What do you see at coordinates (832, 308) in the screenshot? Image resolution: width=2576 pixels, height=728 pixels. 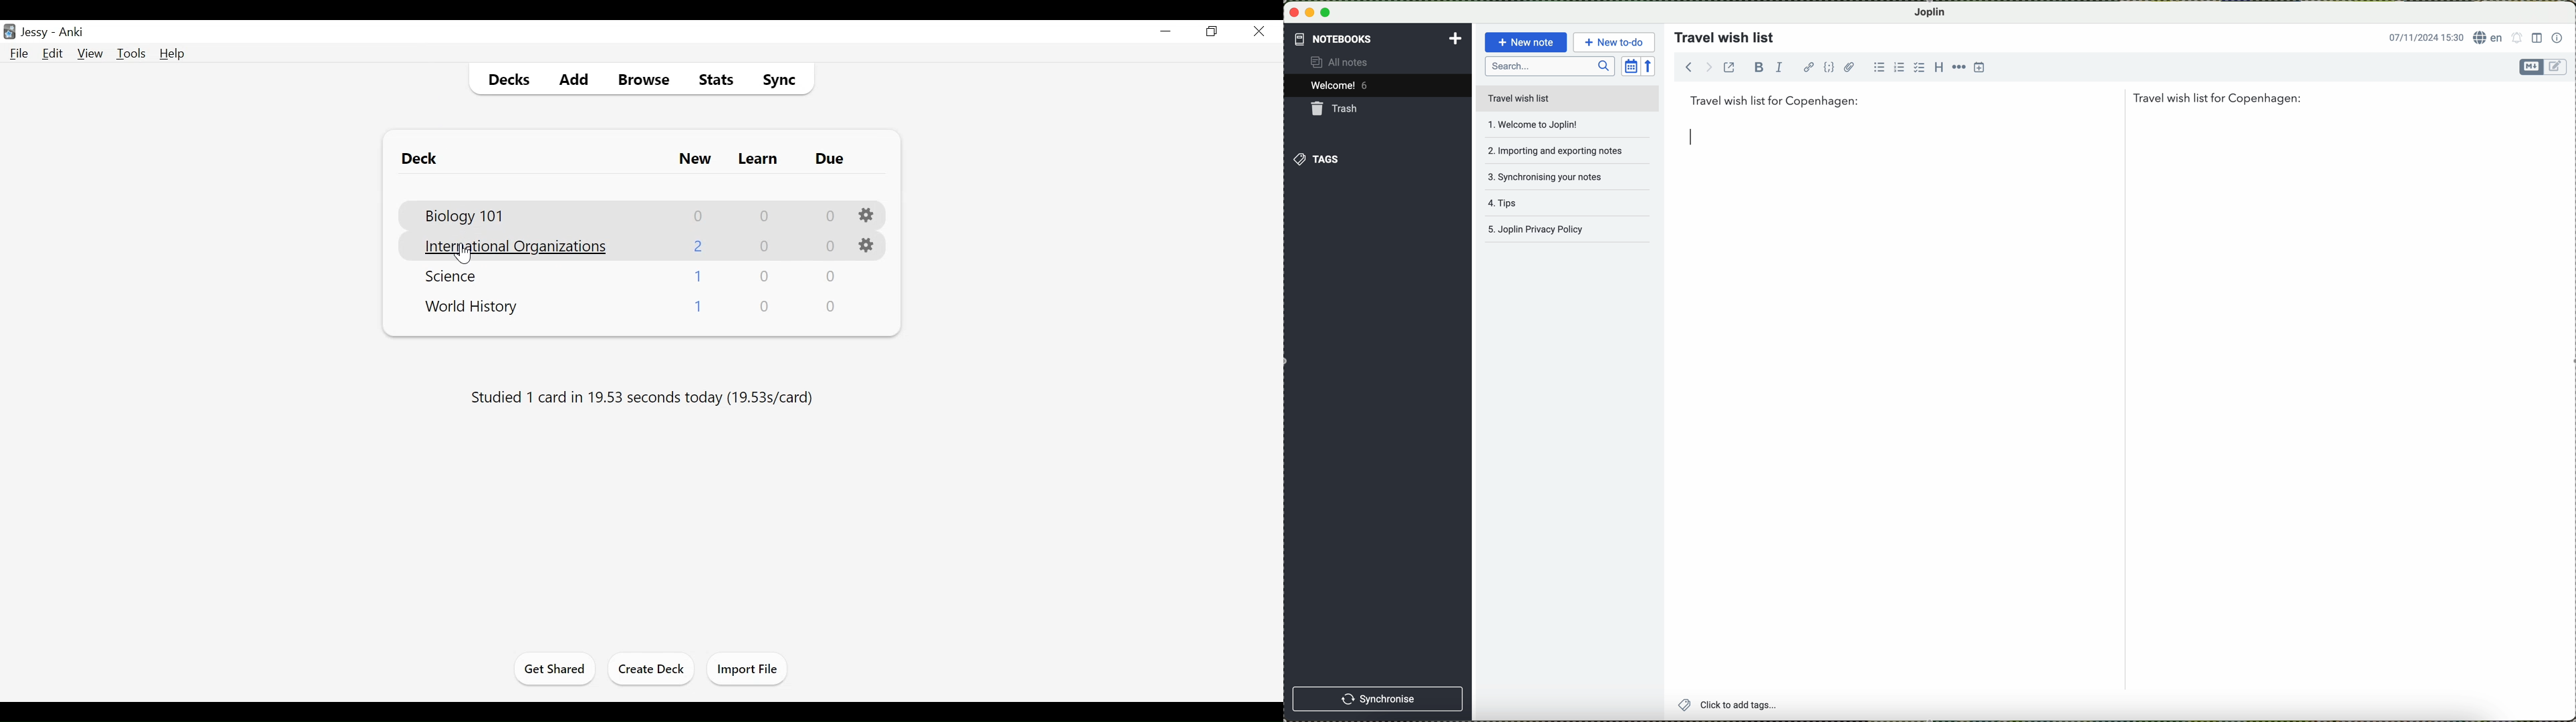 I see `Due Cards Count"` at bounding box center [832, 308].